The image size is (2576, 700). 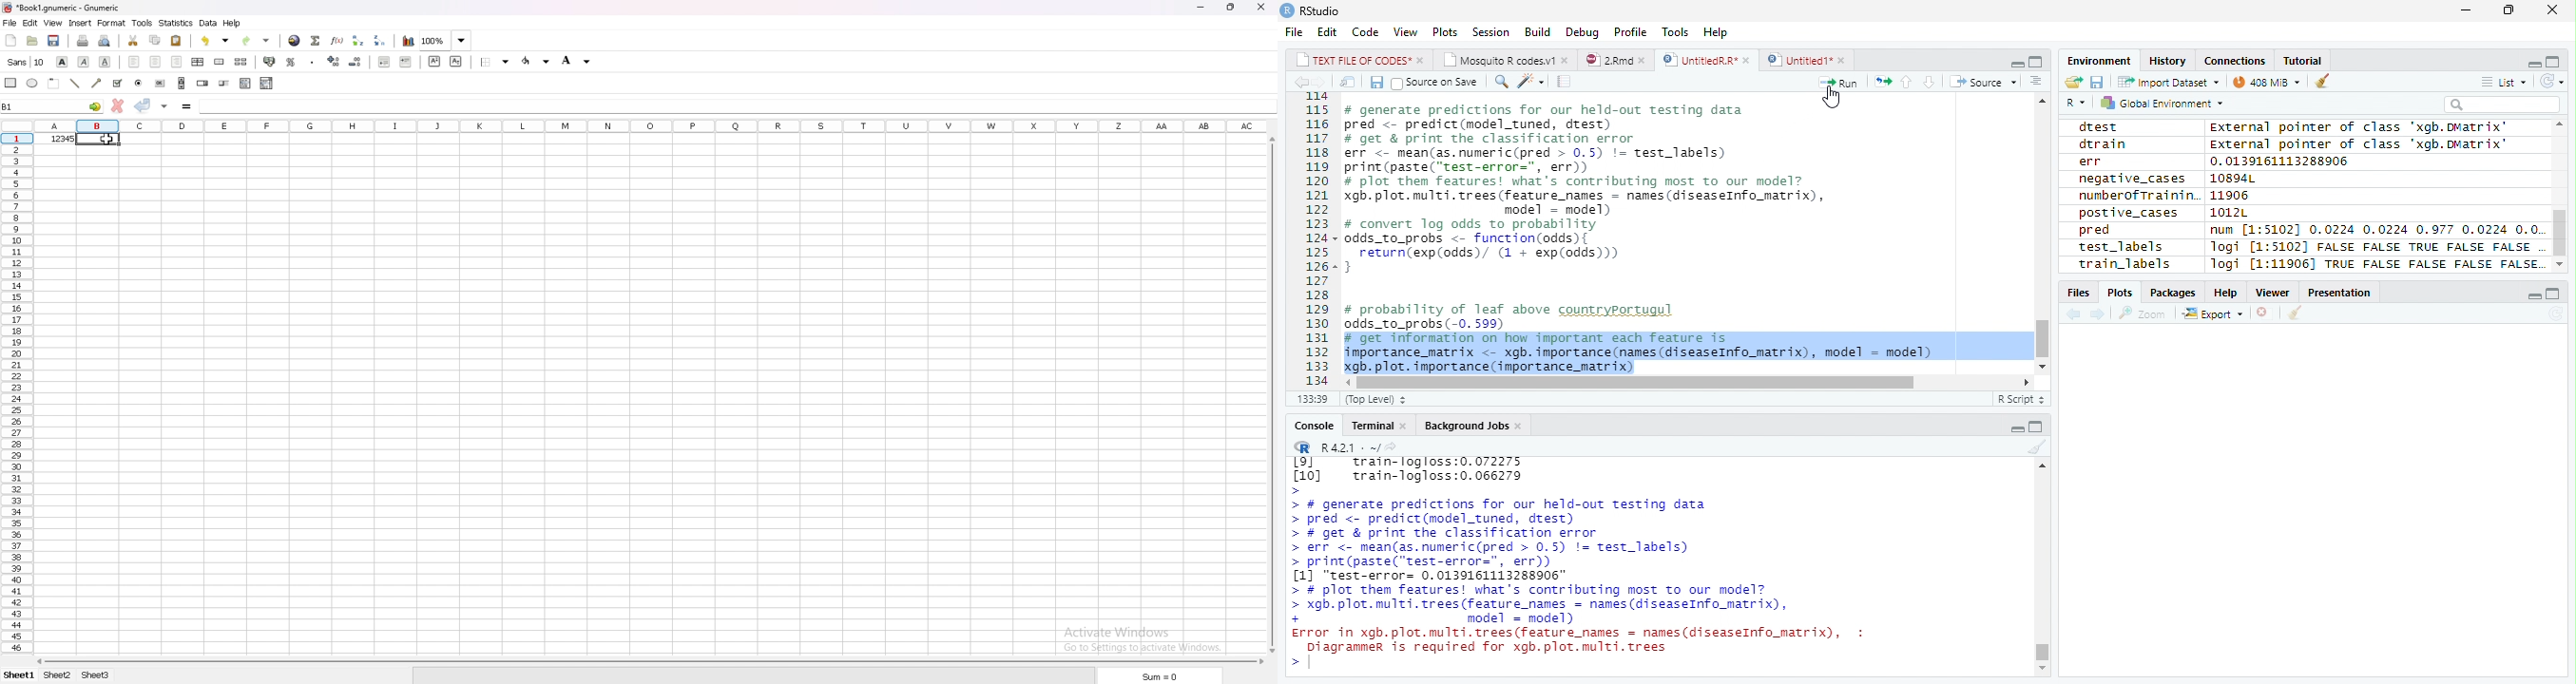 I want to click on Terminal, so click(x=1377, y=427).